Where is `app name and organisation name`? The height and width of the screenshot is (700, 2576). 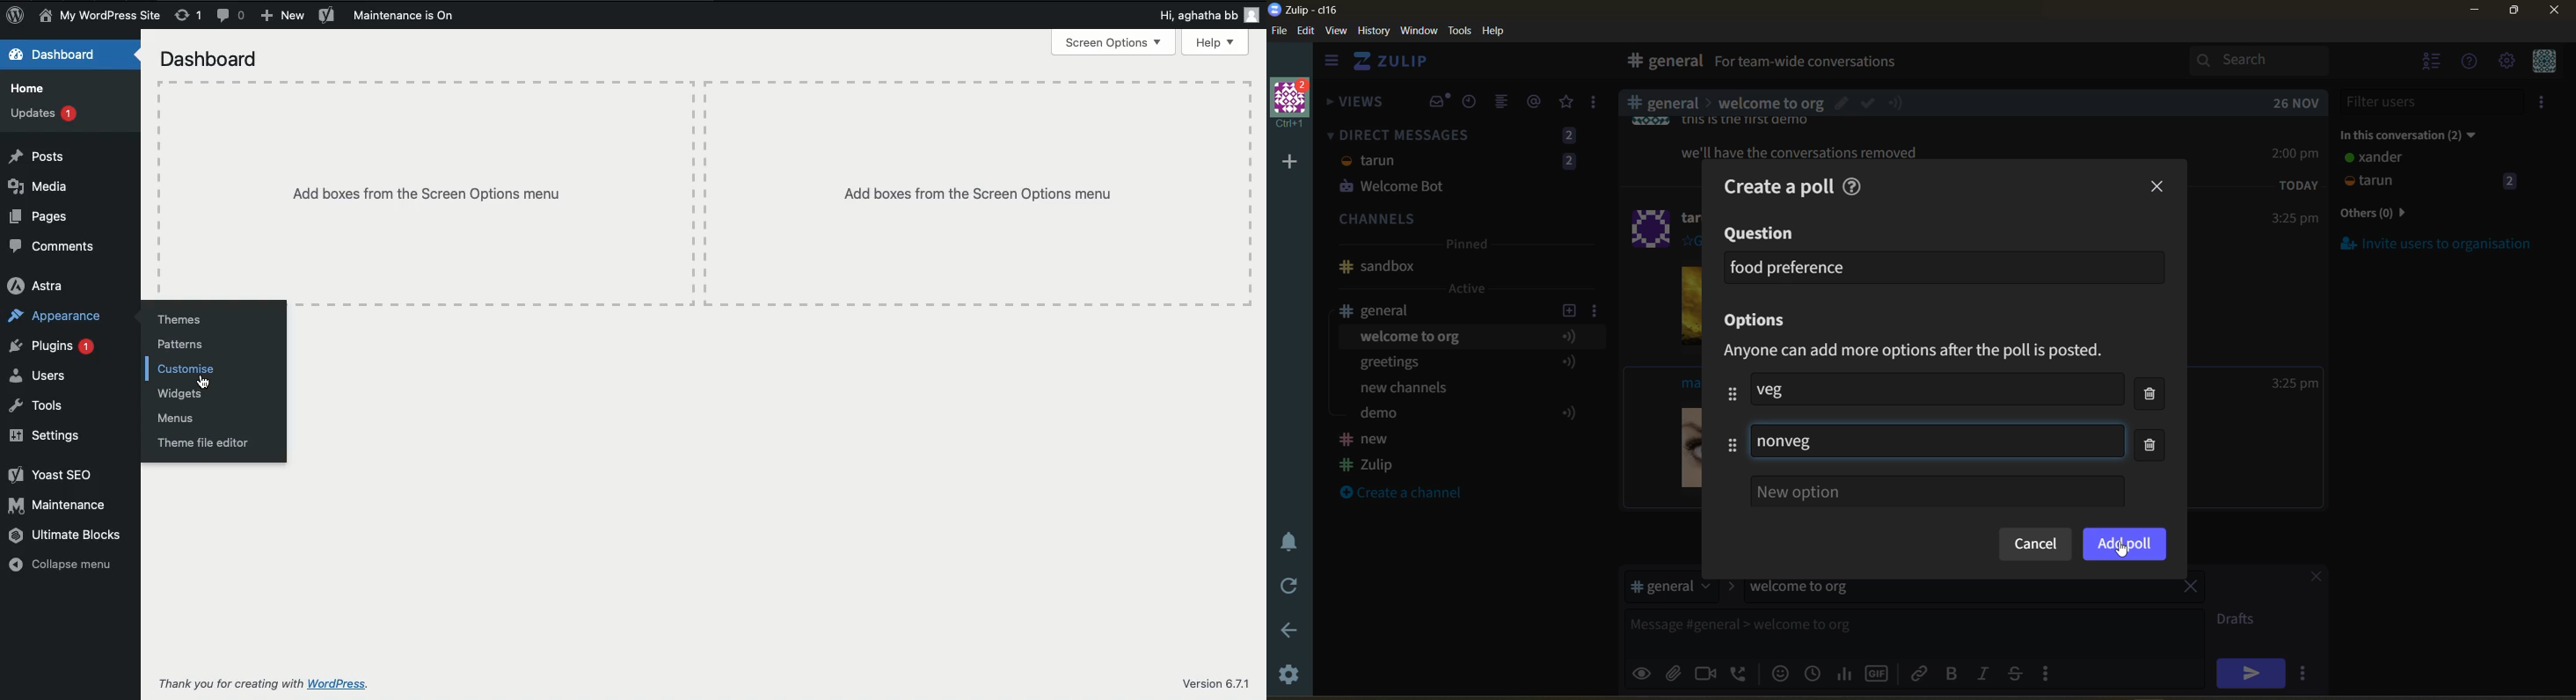
app name and organisation name is located at coordinates (1303, 10).